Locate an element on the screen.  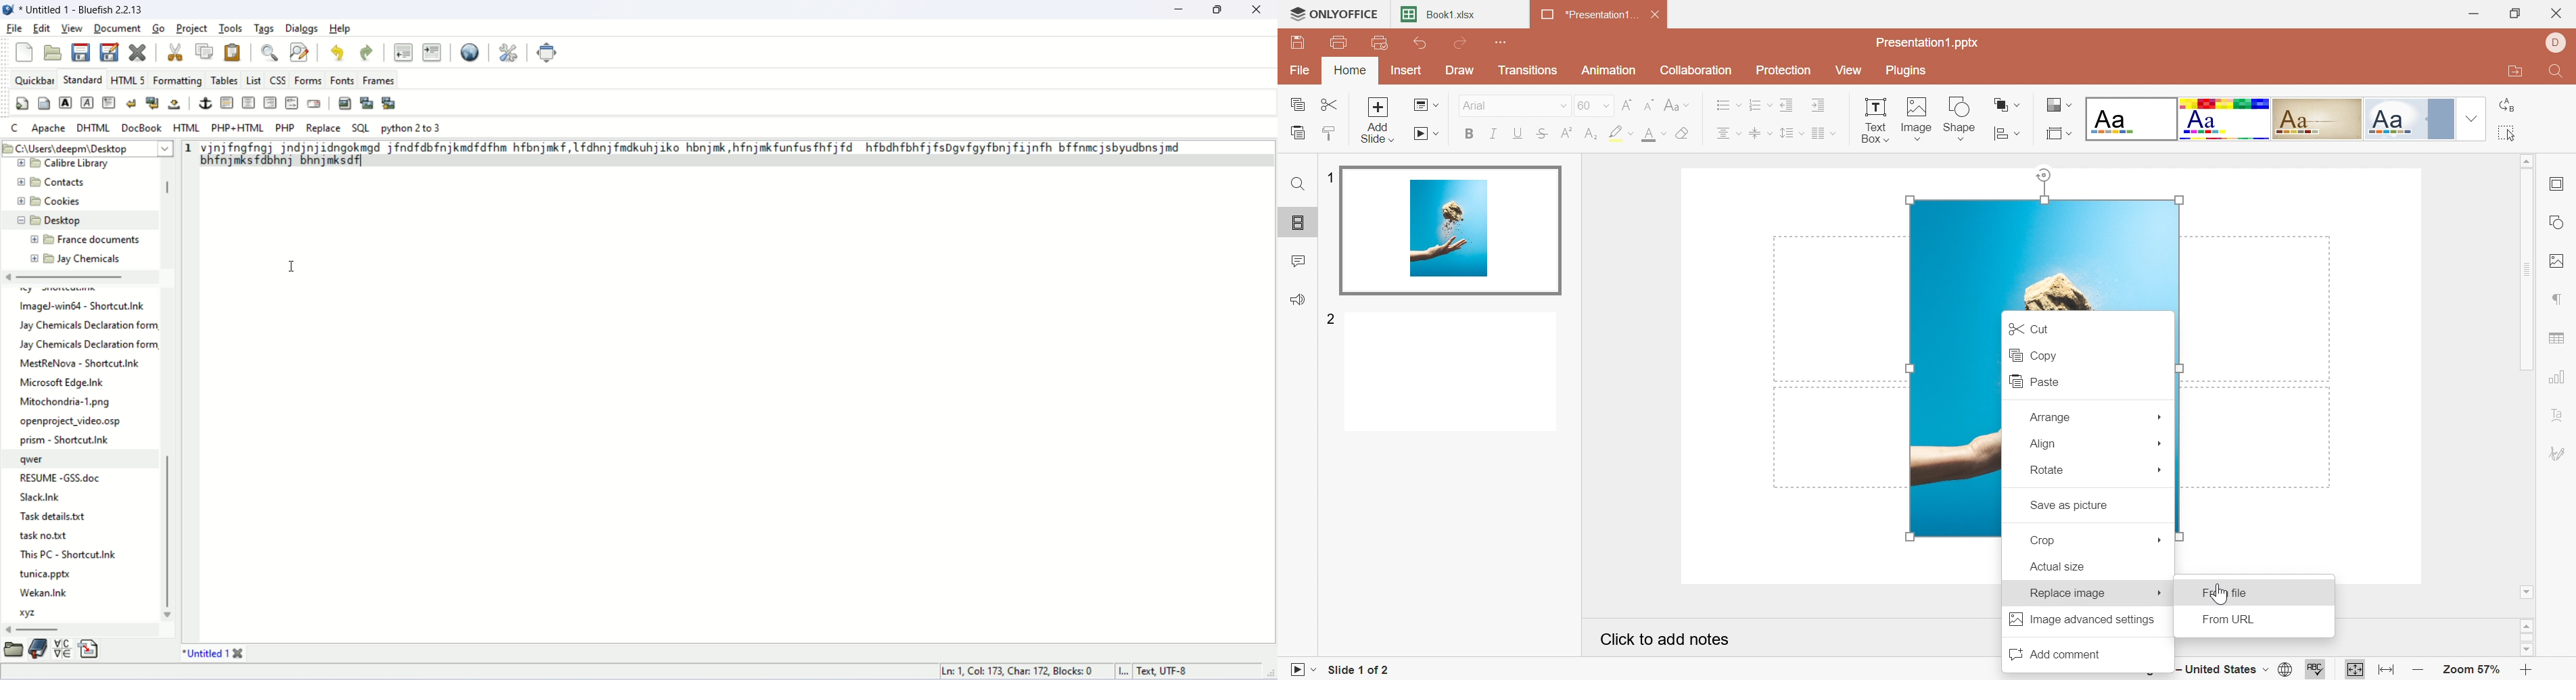
Plugins is located at coordinates (1908, 71).